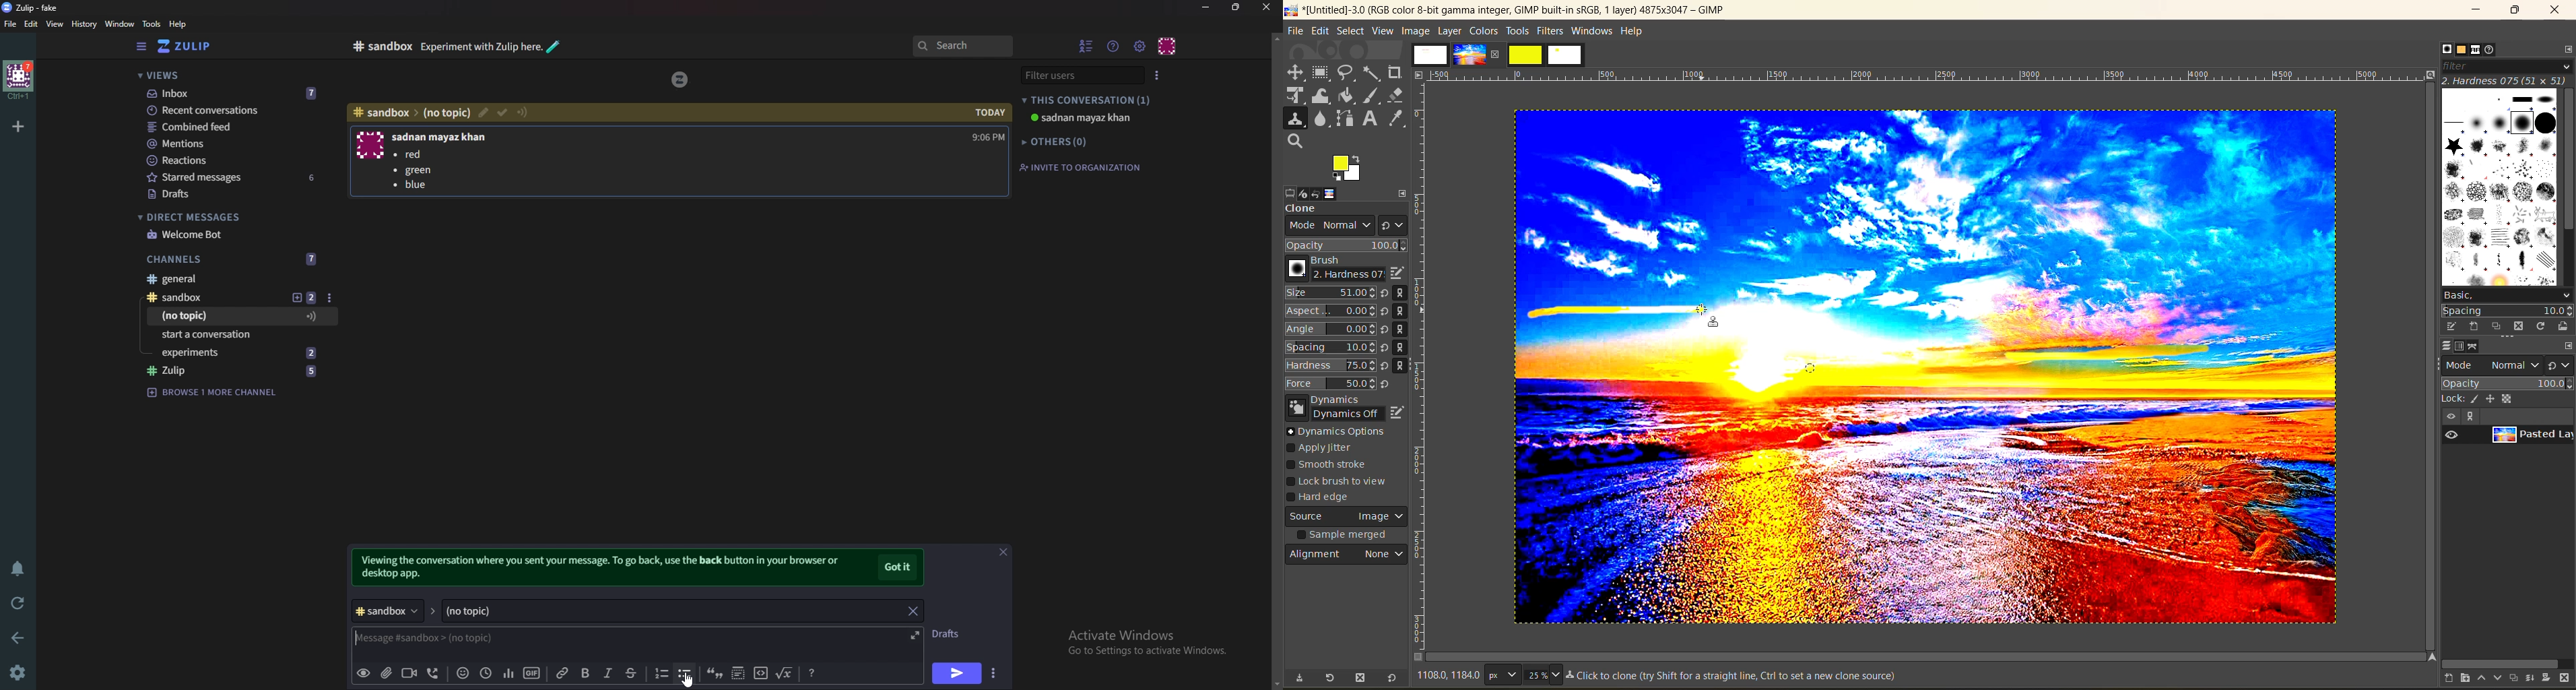  What do you see at coordinates (436, 673) in the screenshot?
I see `Voice call` at bounding box center [436, 673].